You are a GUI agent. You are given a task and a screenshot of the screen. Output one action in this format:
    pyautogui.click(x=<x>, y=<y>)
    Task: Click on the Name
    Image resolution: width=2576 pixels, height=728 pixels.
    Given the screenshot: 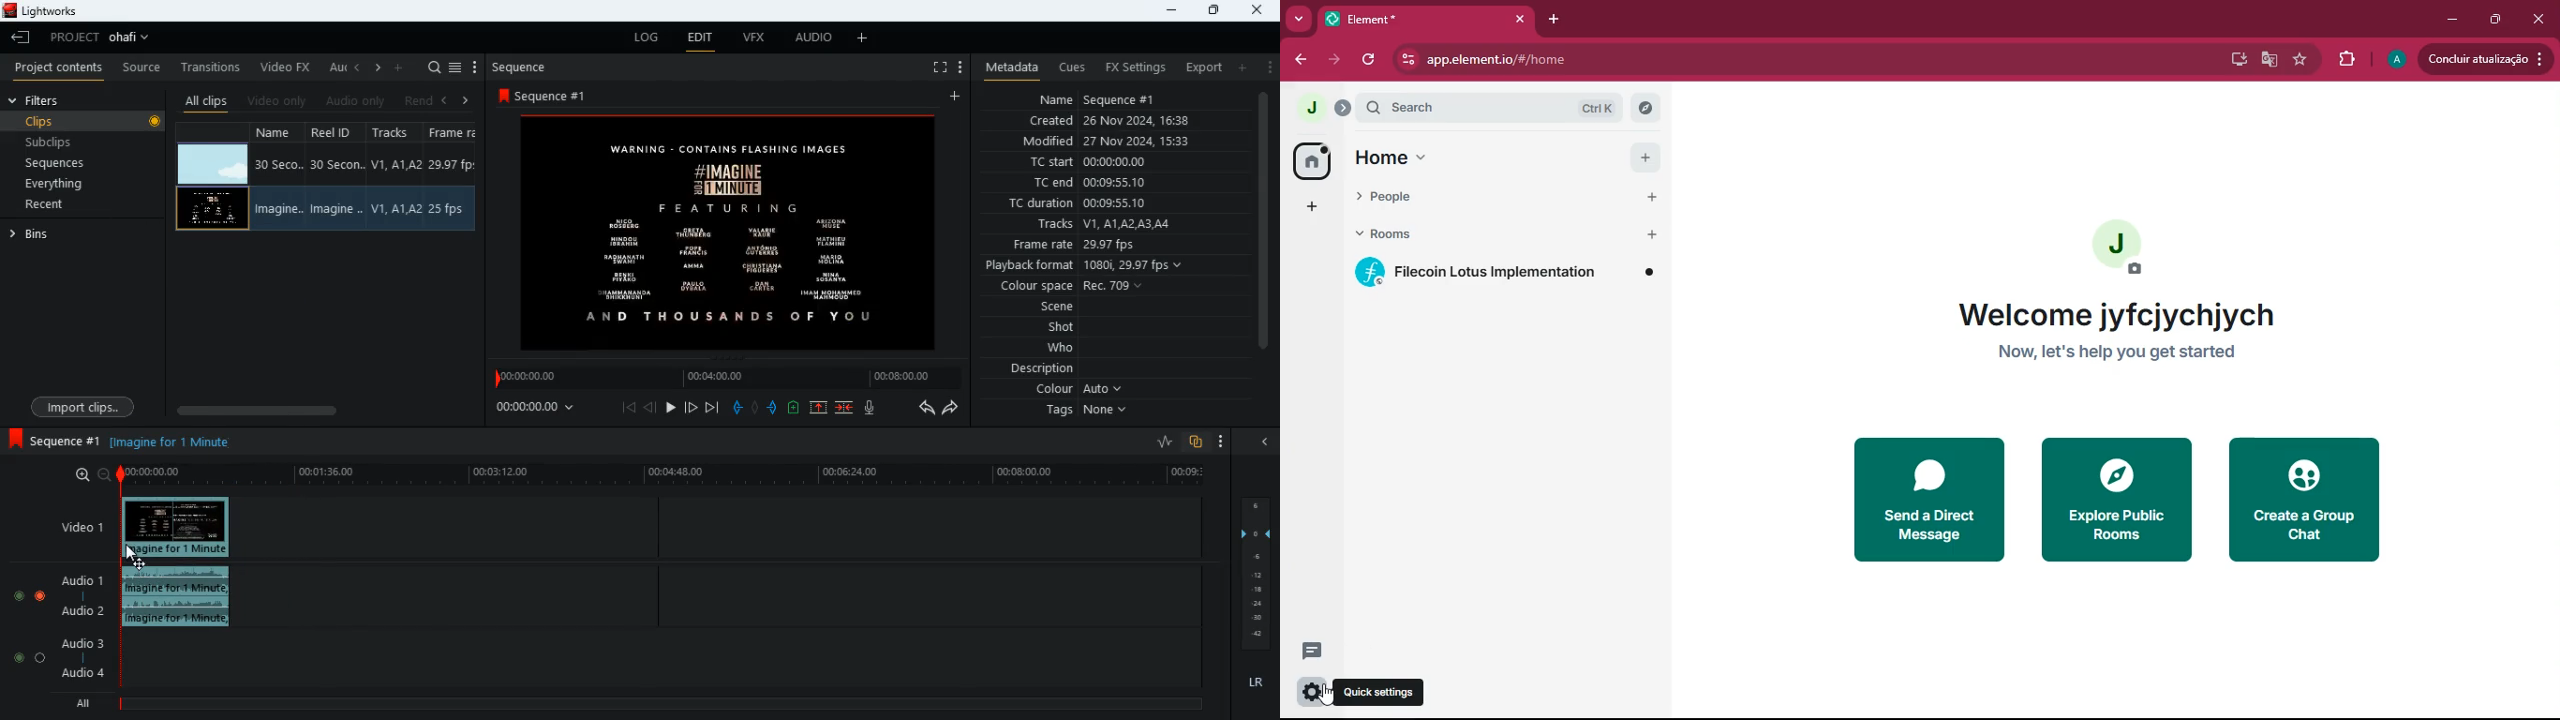 What is the action you would take?
    pyautogui.click(x=276, y=210)
    